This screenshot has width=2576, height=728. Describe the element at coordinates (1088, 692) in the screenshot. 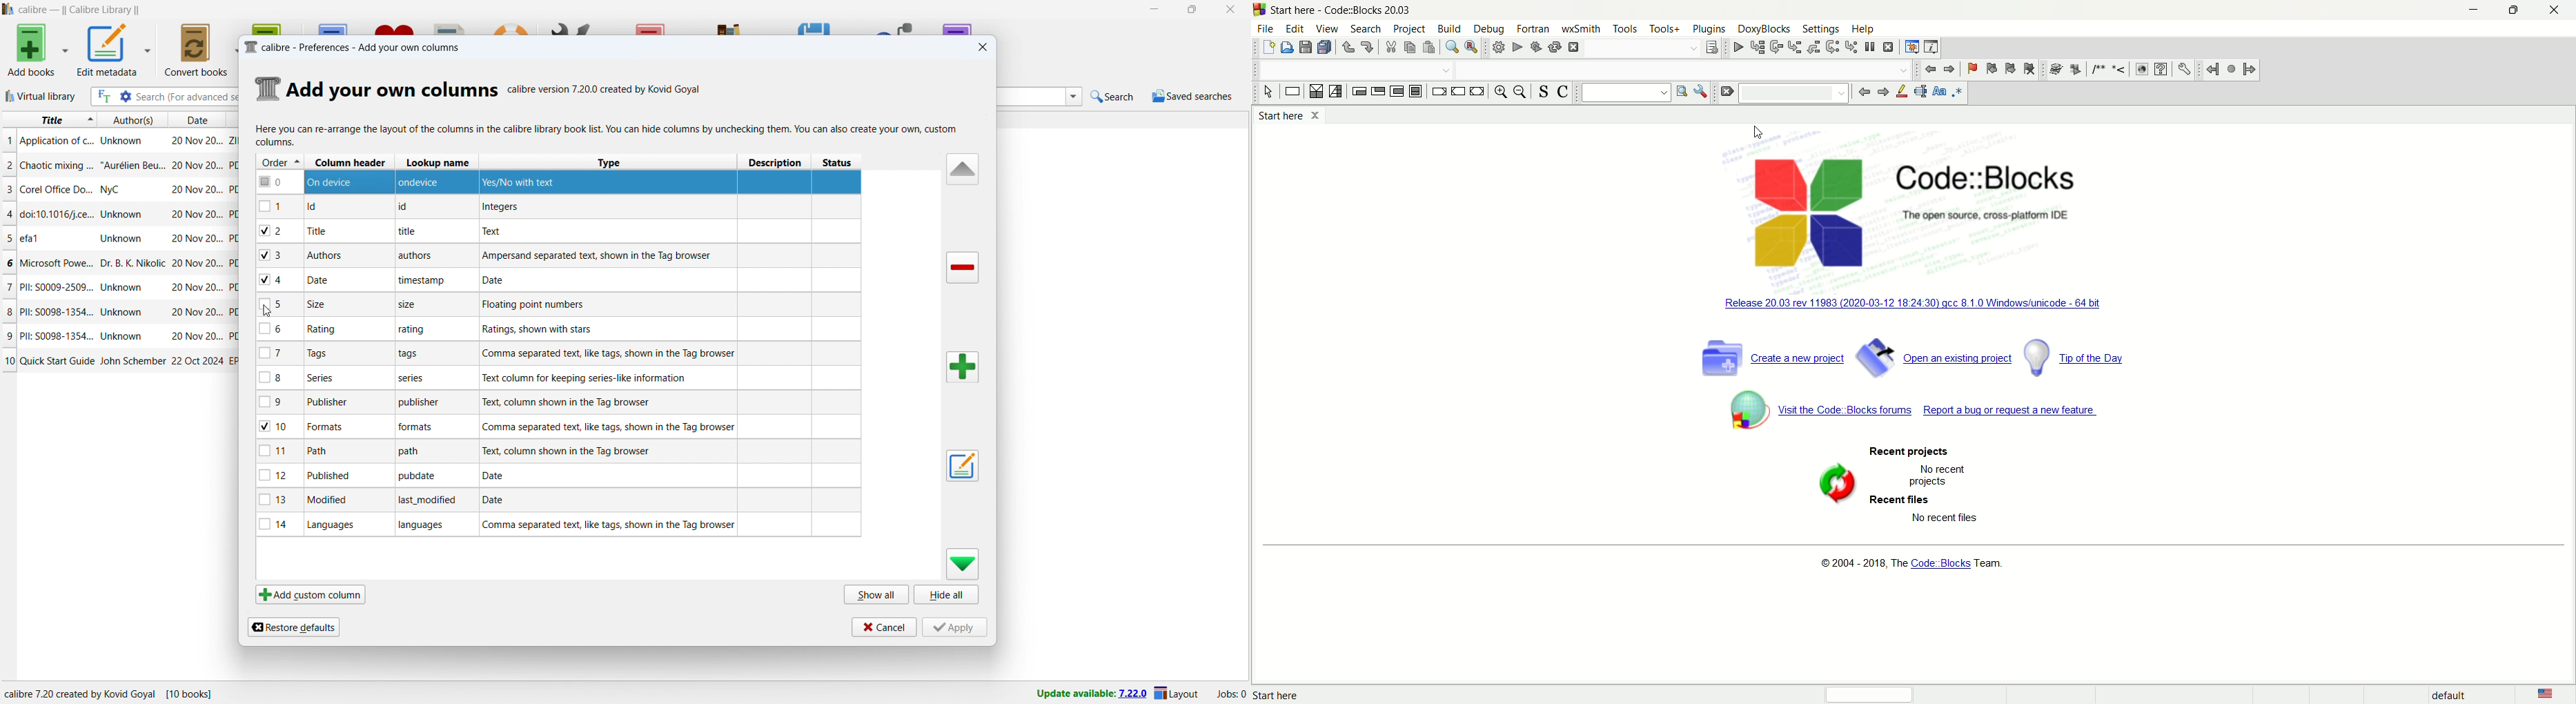

I see `Update available: 7.22.0` at that location.